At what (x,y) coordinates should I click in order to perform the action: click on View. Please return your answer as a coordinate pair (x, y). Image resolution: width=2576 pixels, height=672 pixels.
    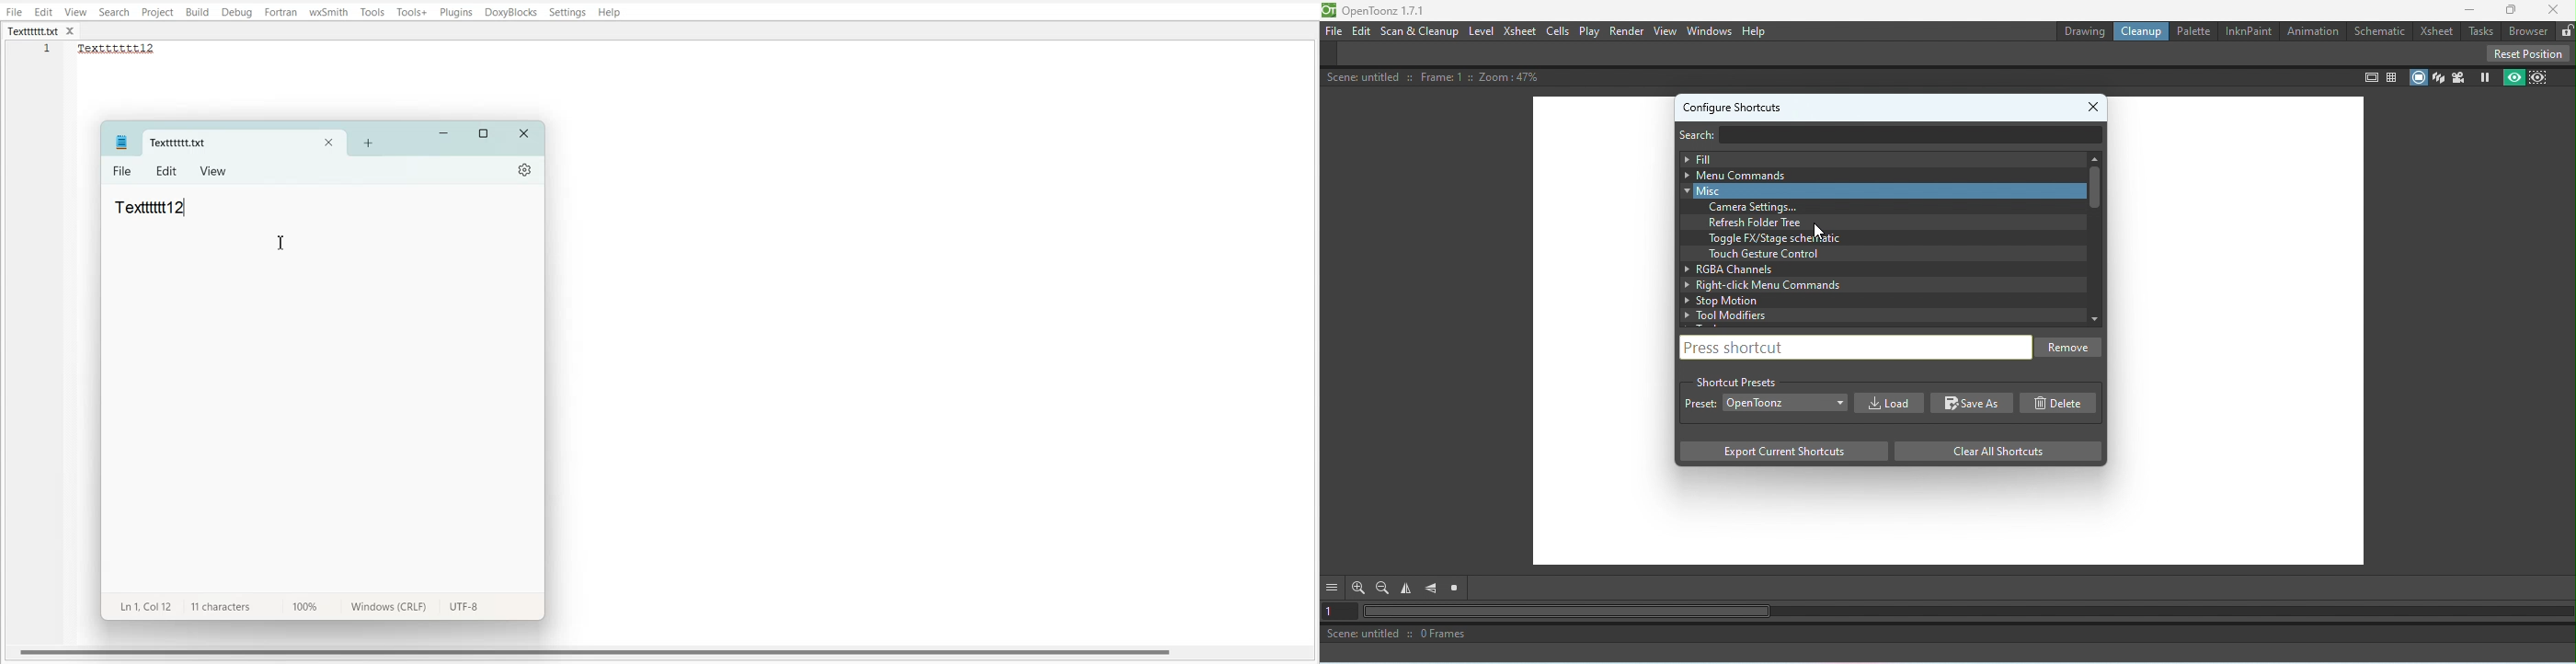
    Looking at the image, I should click on (76, 12).